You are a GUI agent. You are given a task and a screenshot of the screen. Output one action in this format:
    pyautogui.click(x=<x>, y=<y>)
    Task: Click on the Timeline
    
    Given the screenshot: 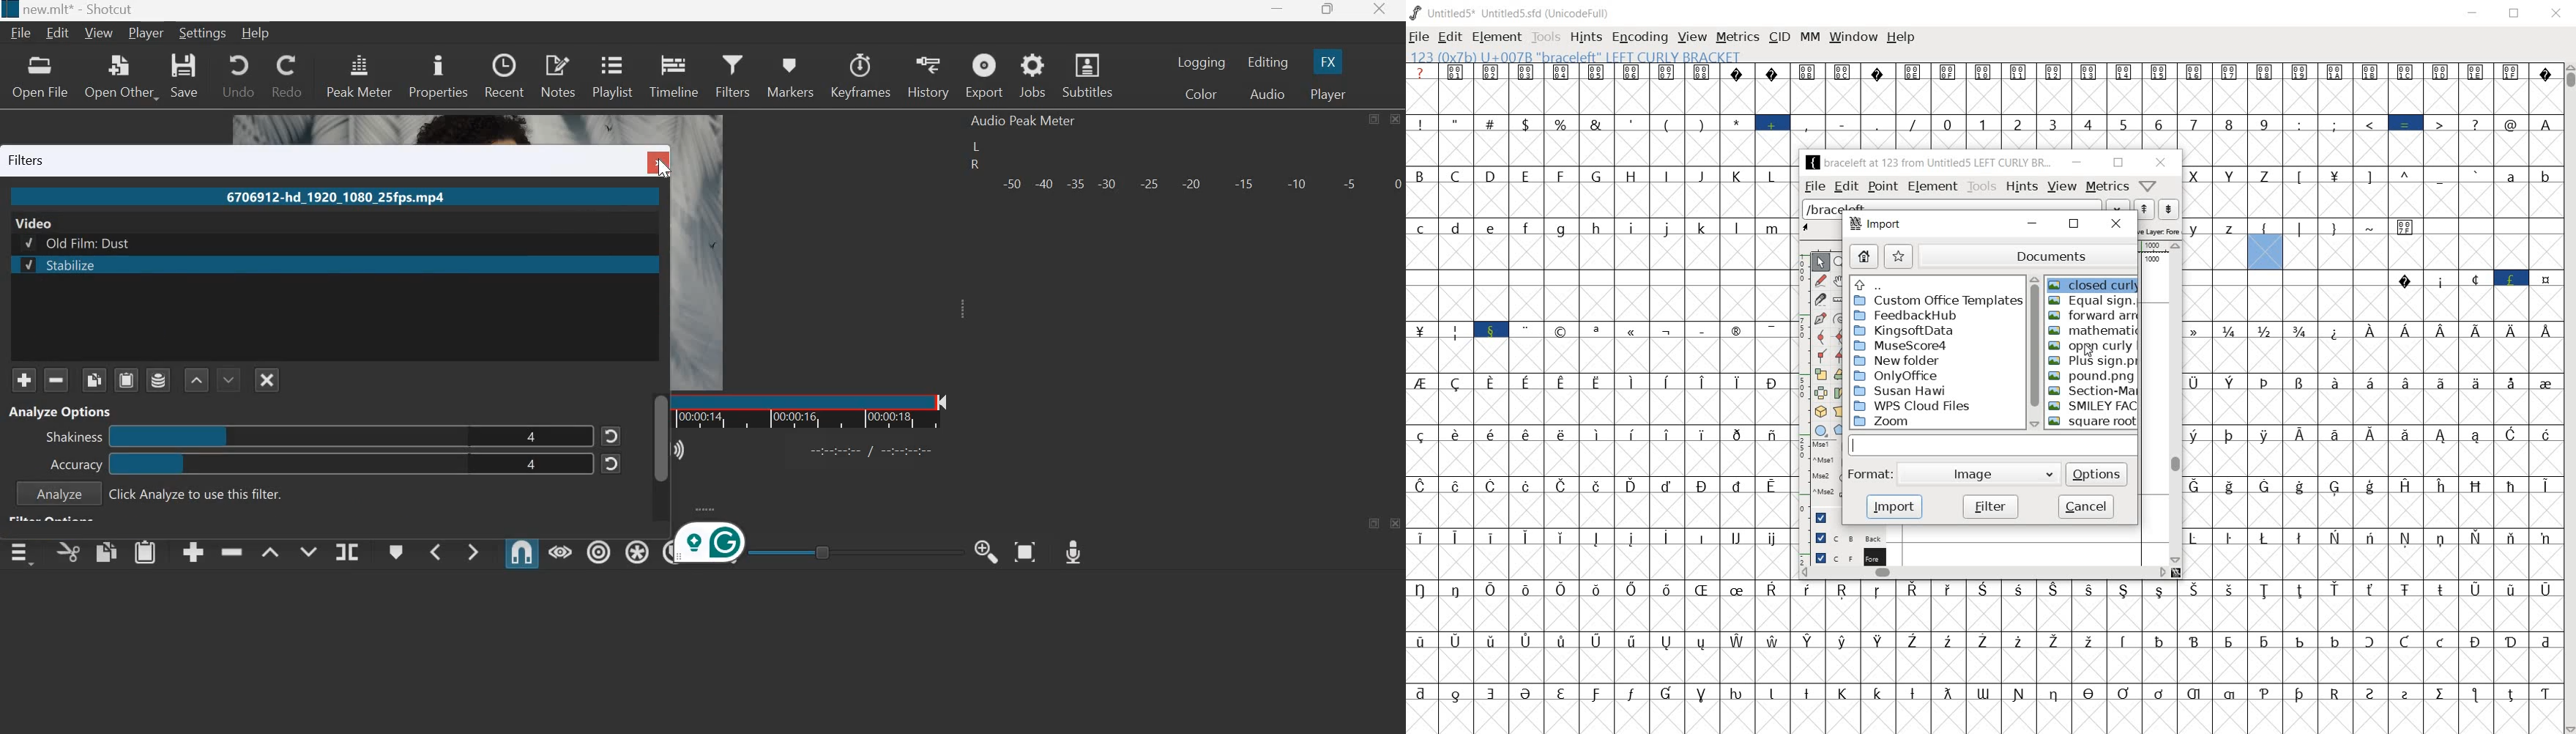 What is the action you would take?
    pyautogui.click(x=673, y=74)
    